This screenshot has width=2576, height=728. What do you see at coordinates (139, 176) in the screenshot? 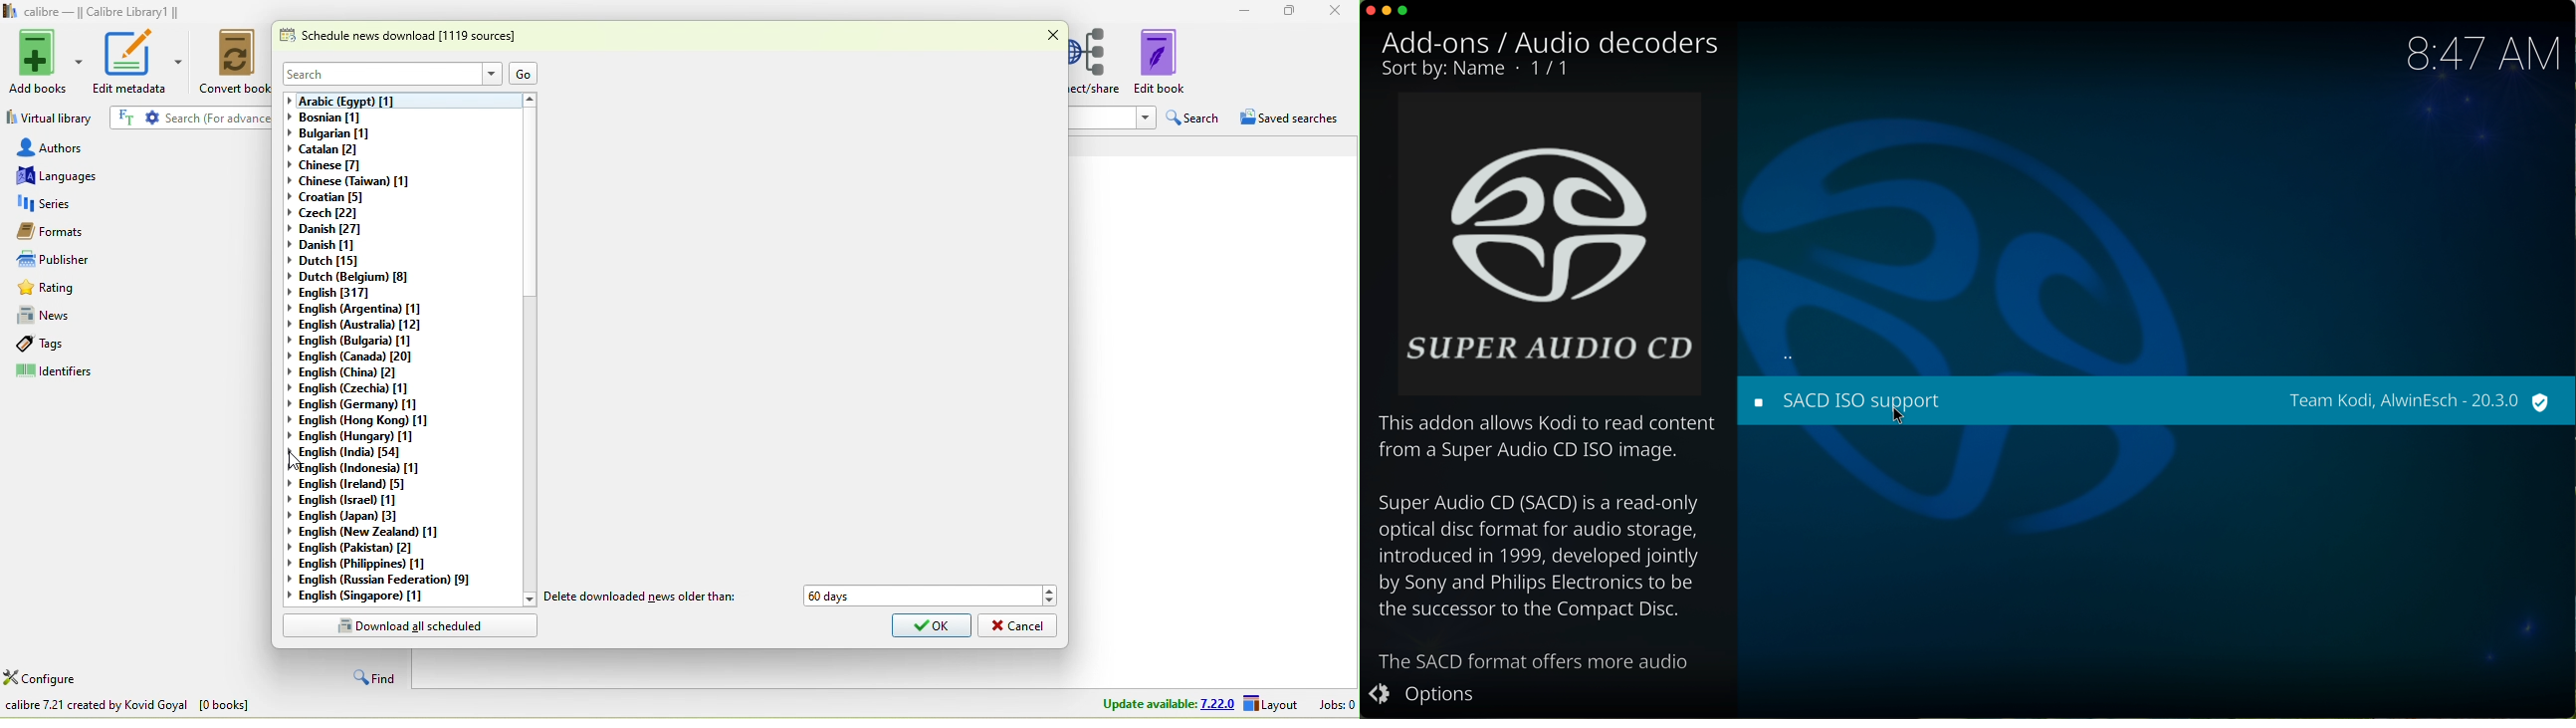
I see `languages` at bounding box center [139, 176].